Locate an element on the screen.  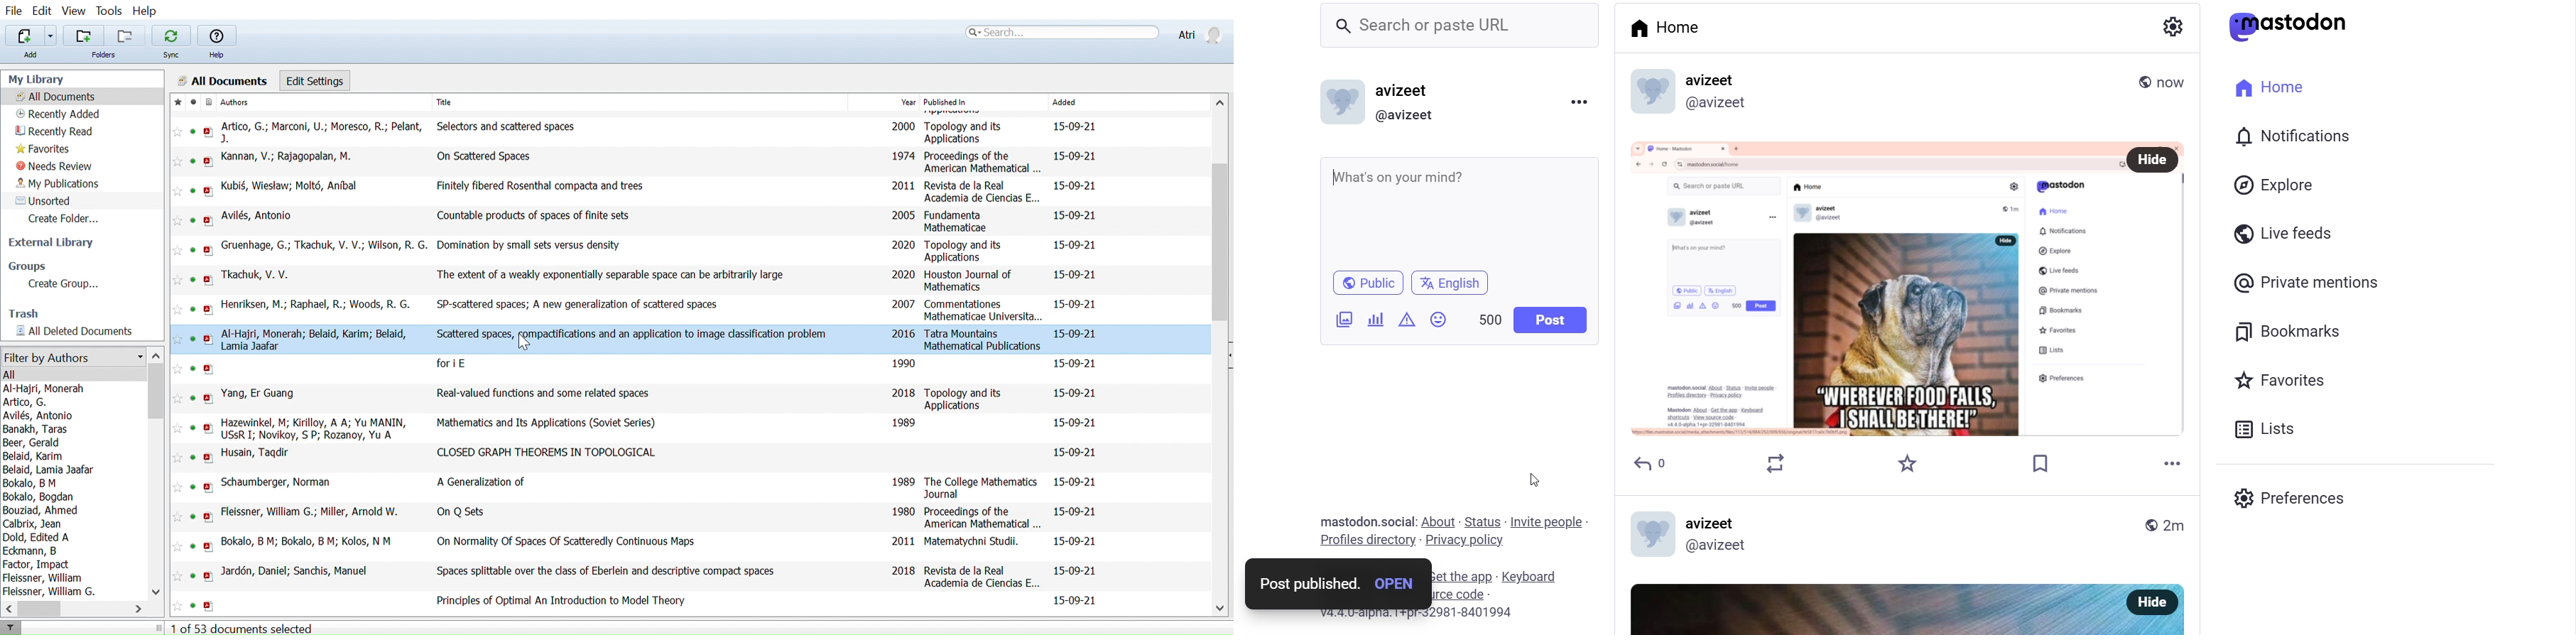
My Library is located at coordinates (39, 79).